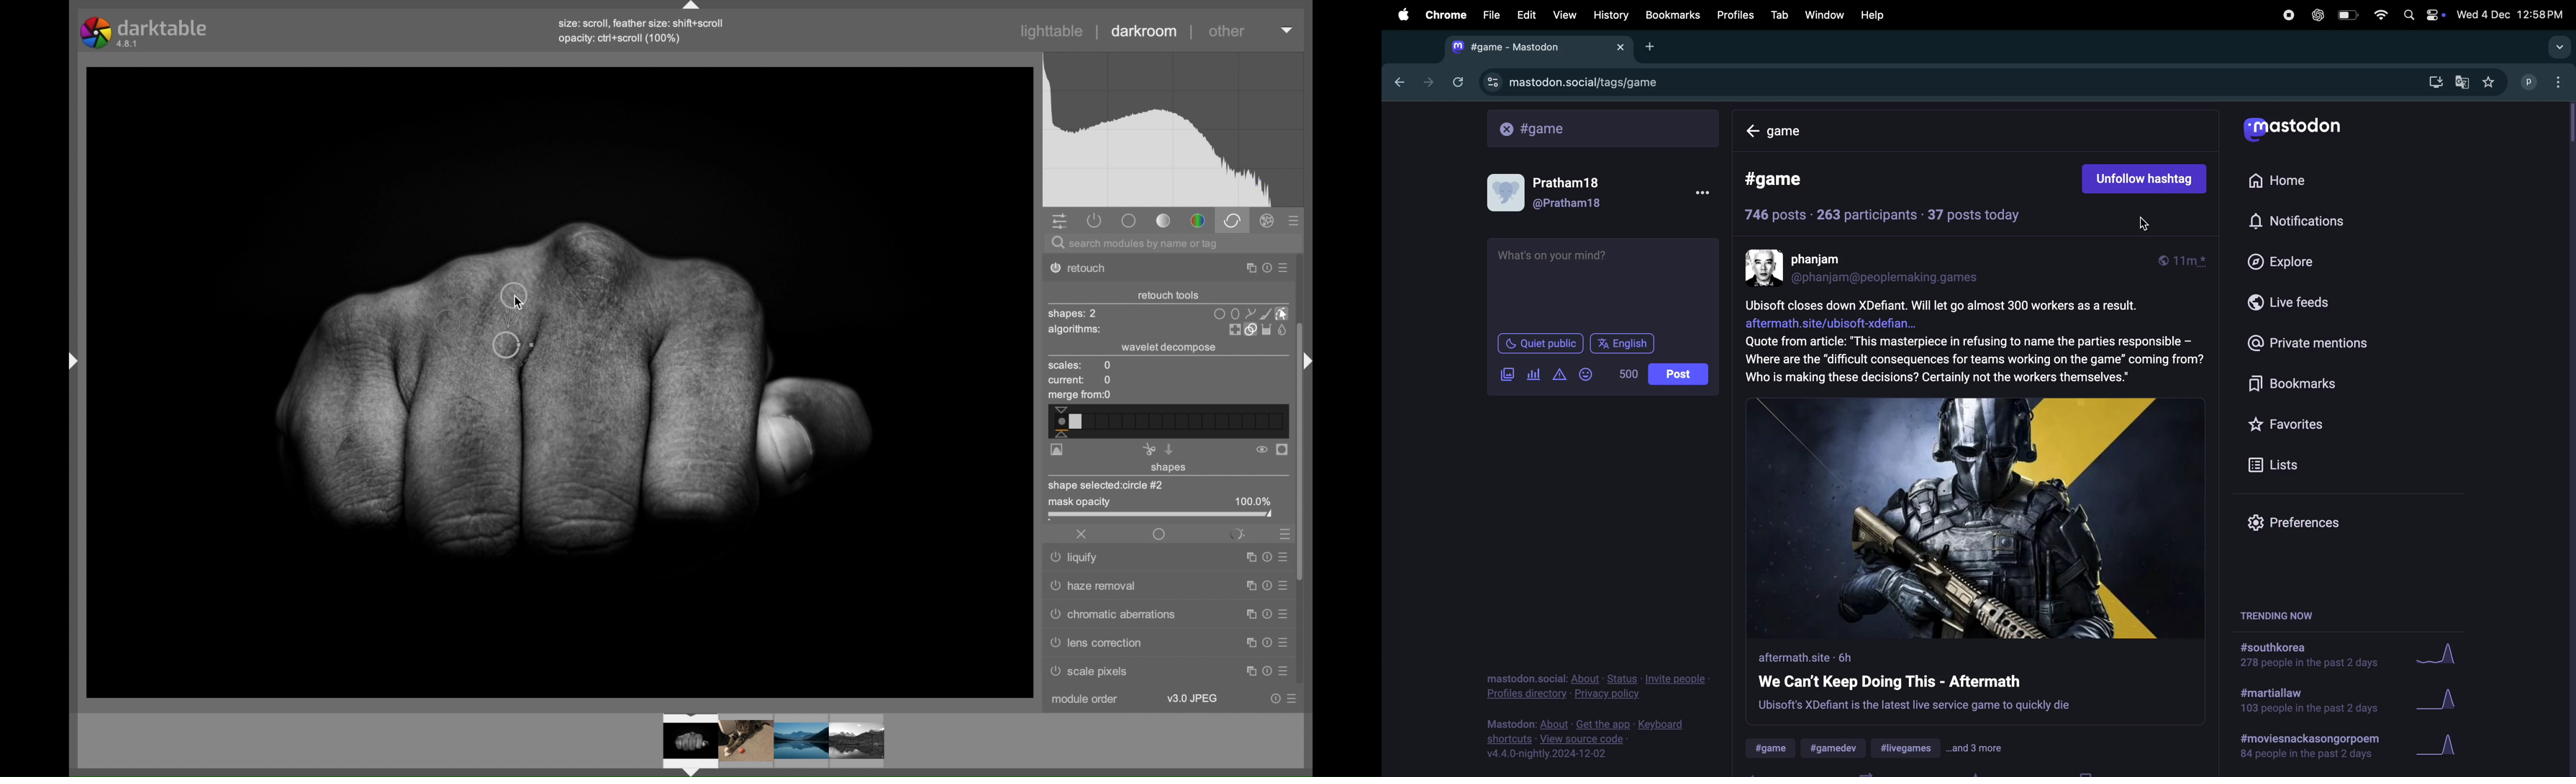 The width and height of the screenshot is (2576, 784). Describe the element at coordinates (1268, 221) in the screenshot. I see `effect` at that location.